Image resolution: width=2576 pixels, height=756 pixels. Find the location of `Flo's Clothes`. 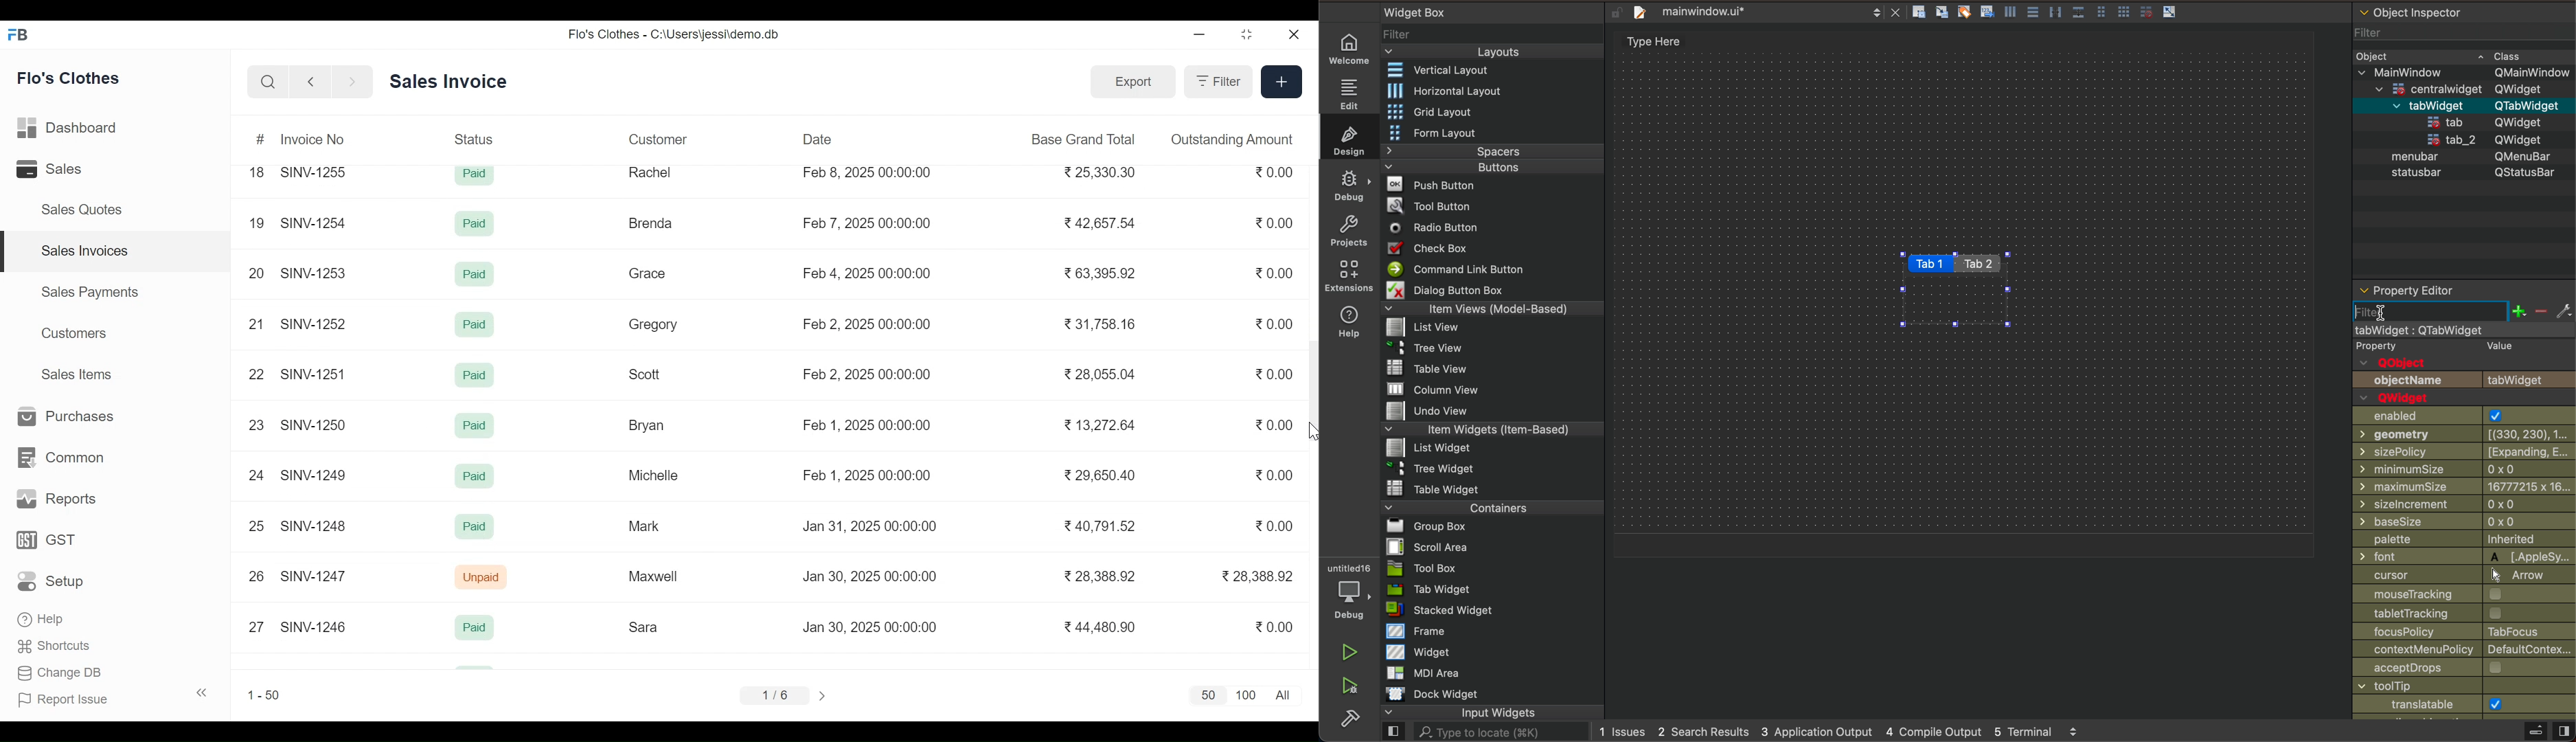

Flo's Clothes is located at coordinates (70, 78).